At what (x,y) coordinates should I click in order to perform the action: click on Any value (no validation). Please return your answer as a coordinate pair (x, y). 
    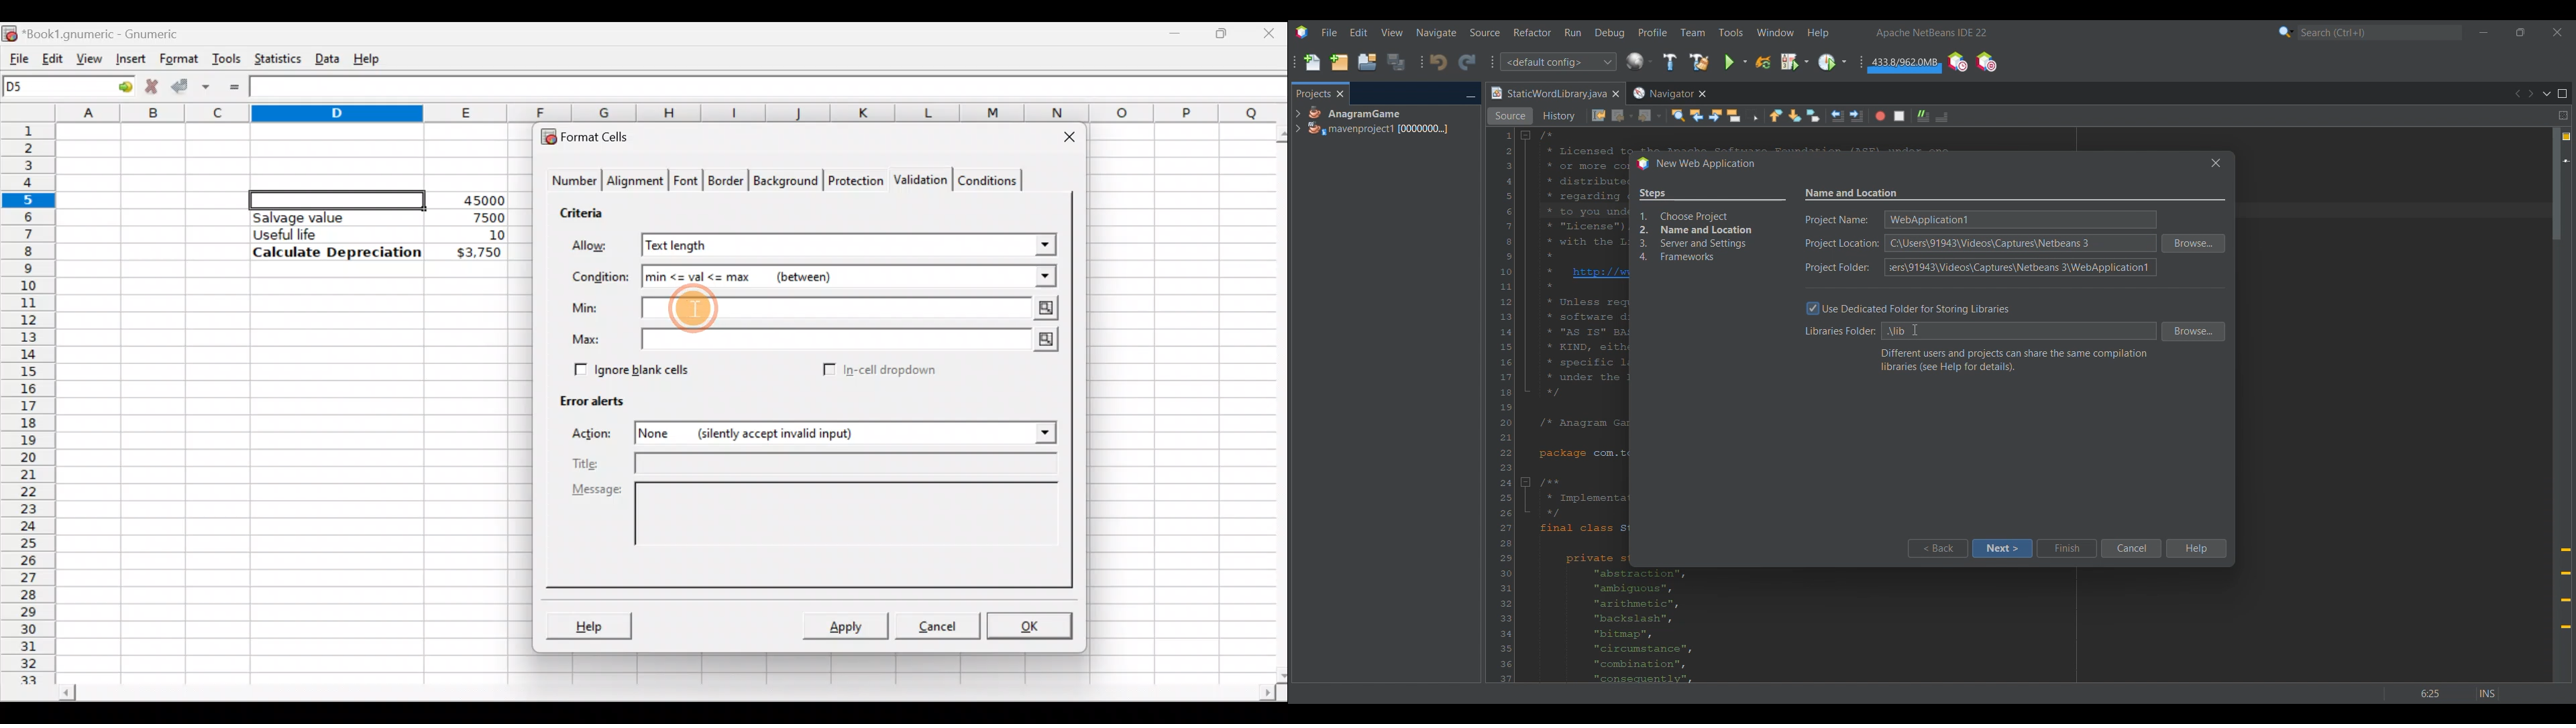
    Looking at the image, I should click on (822, 245).